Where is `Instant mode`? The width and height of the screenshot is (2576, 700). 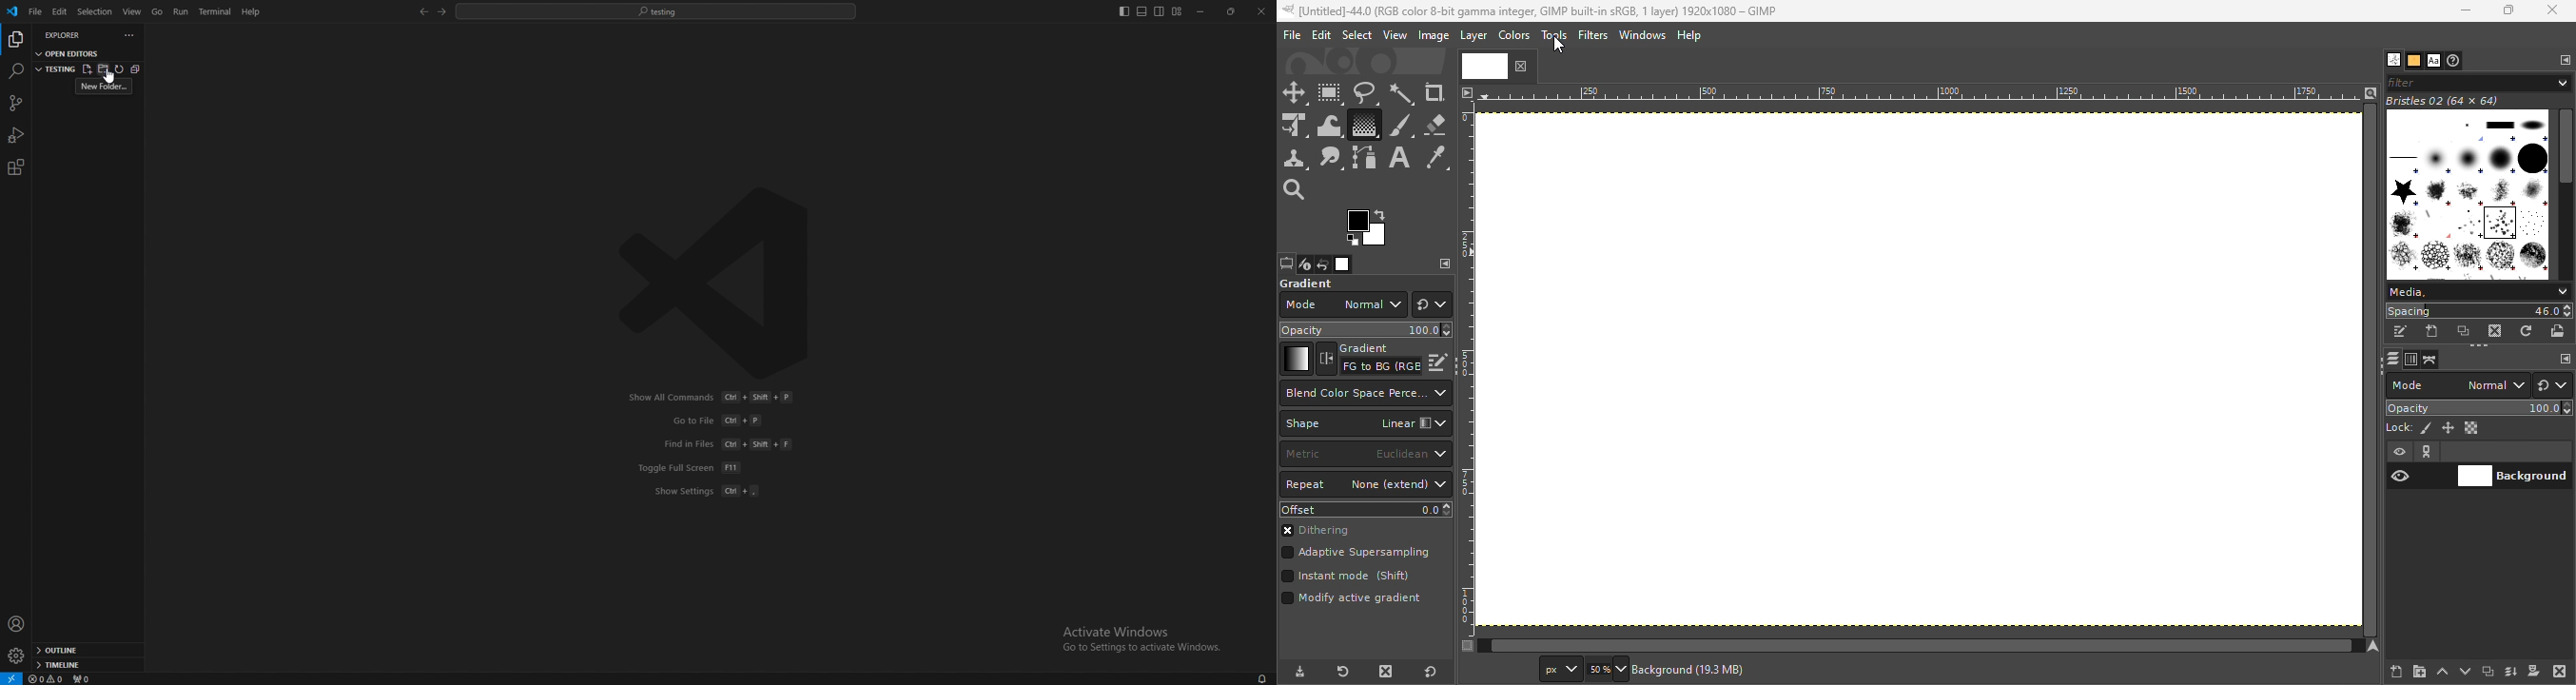
Instant mode is located at coordinates (1344, 577).